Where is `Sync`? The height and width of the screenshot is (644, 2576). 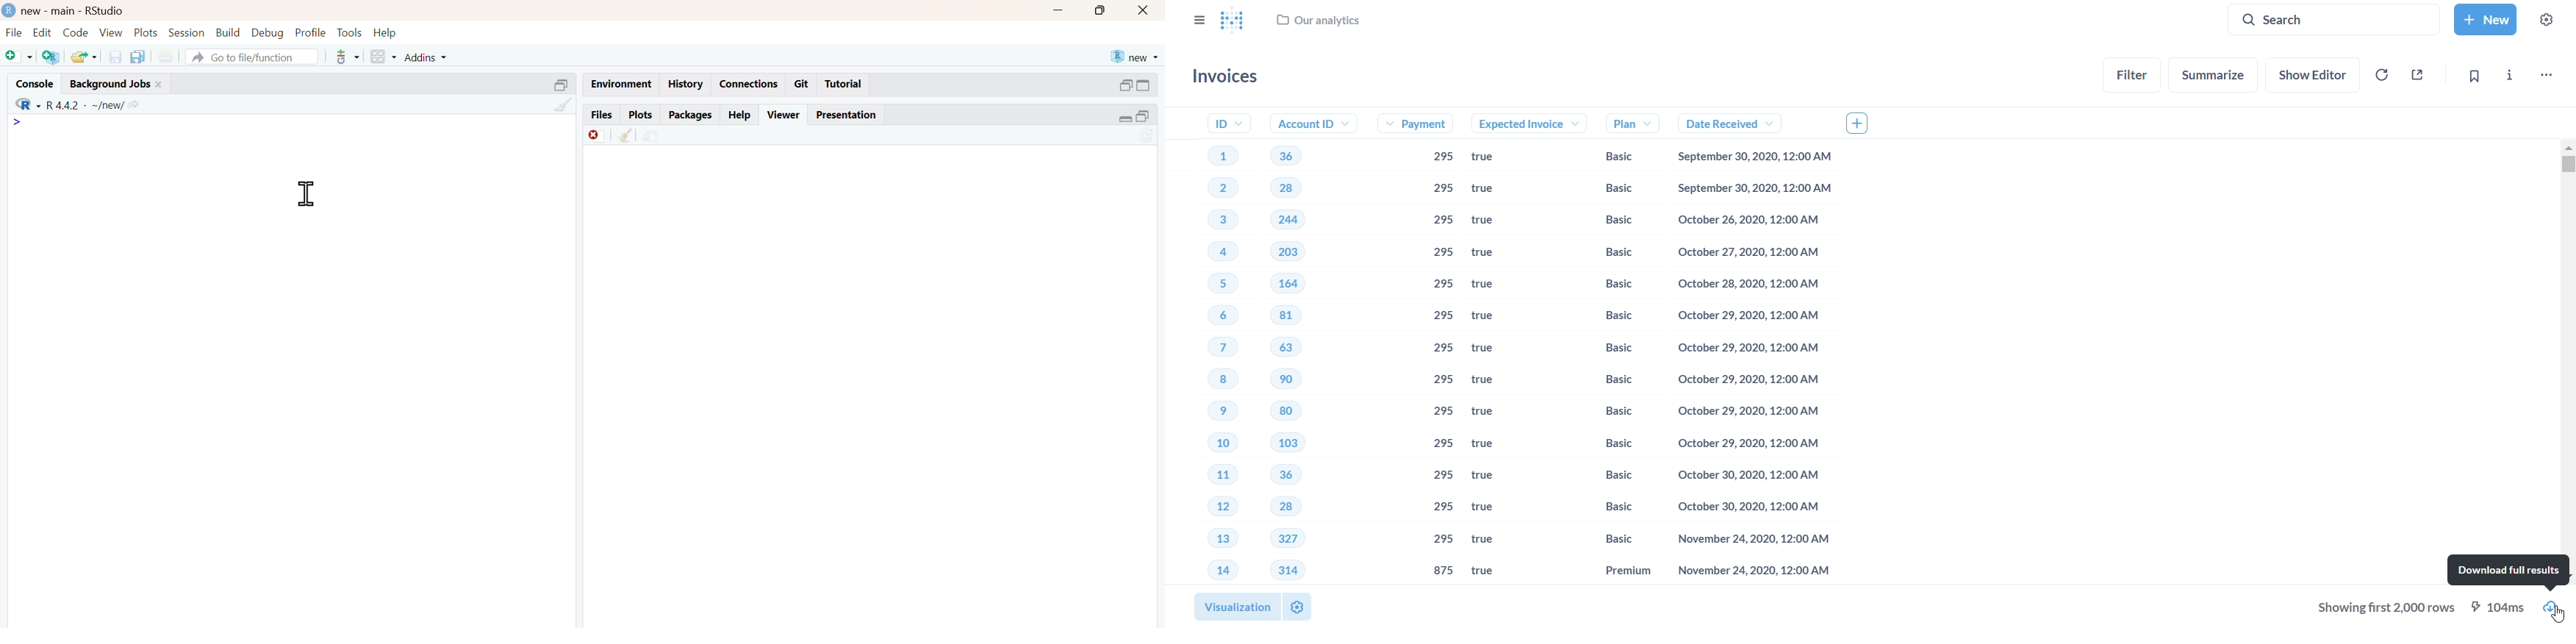 Sync is located at coordinates (1147, 137).